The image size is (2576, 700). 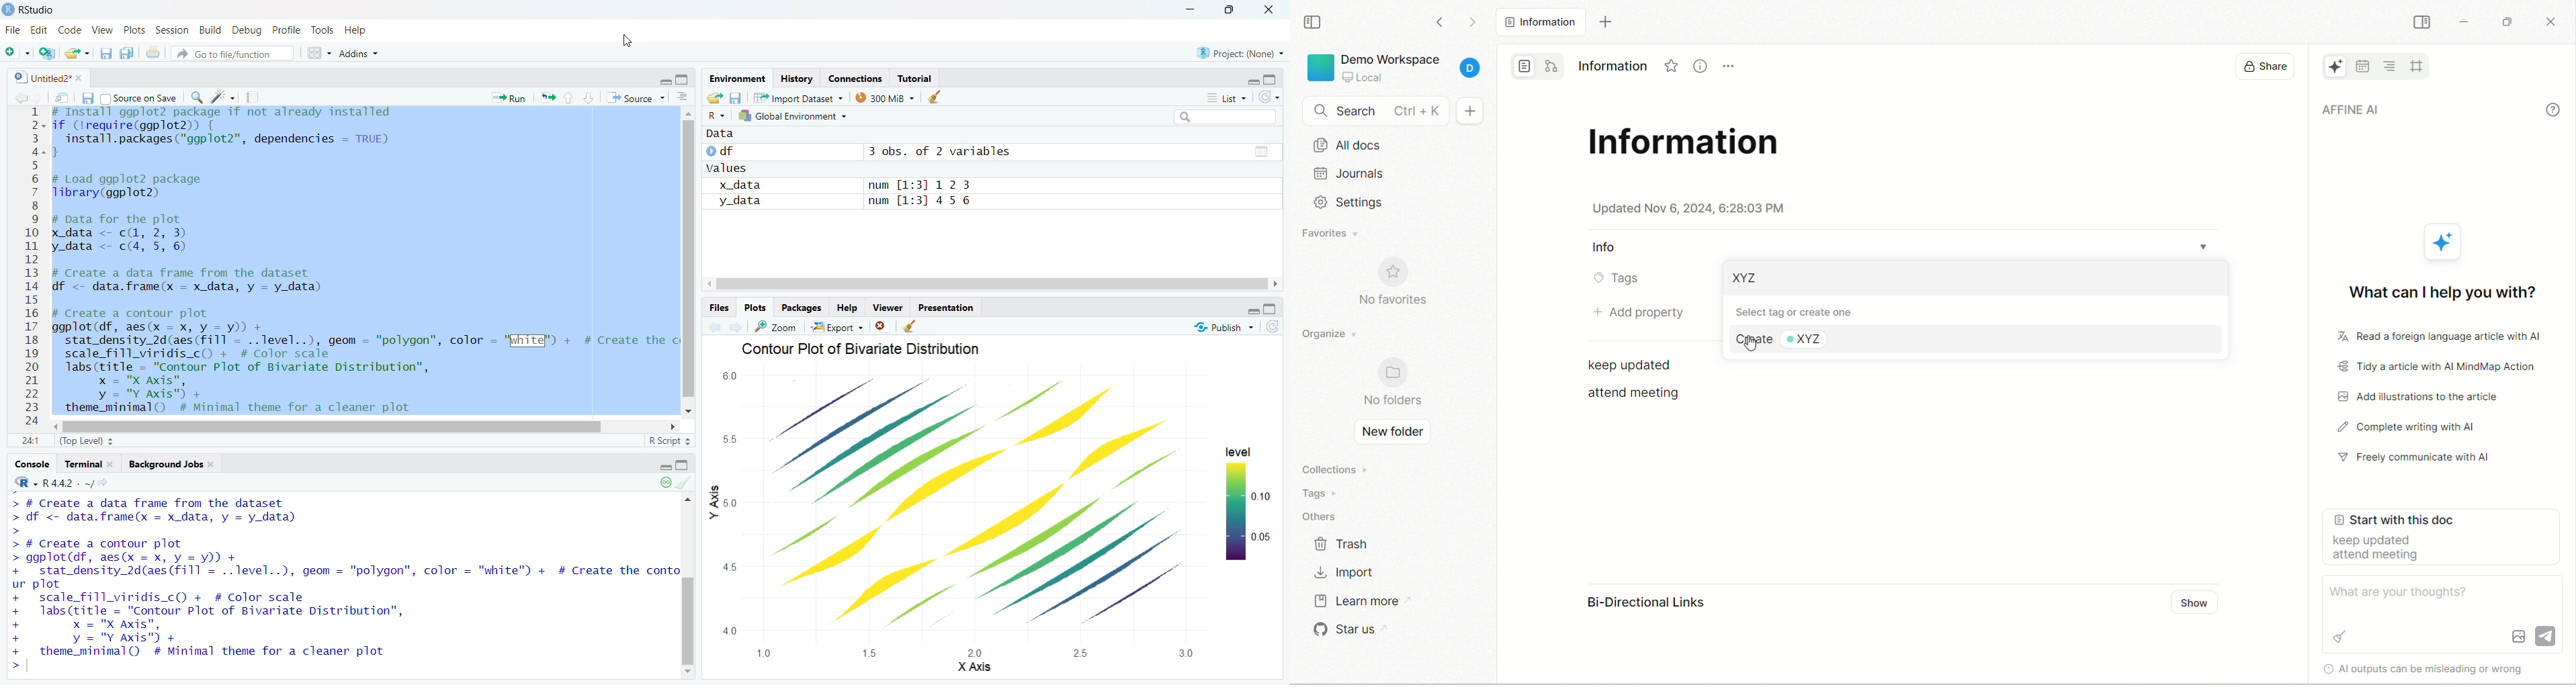 I want to click on table of content, so click(x=2391, y=64).